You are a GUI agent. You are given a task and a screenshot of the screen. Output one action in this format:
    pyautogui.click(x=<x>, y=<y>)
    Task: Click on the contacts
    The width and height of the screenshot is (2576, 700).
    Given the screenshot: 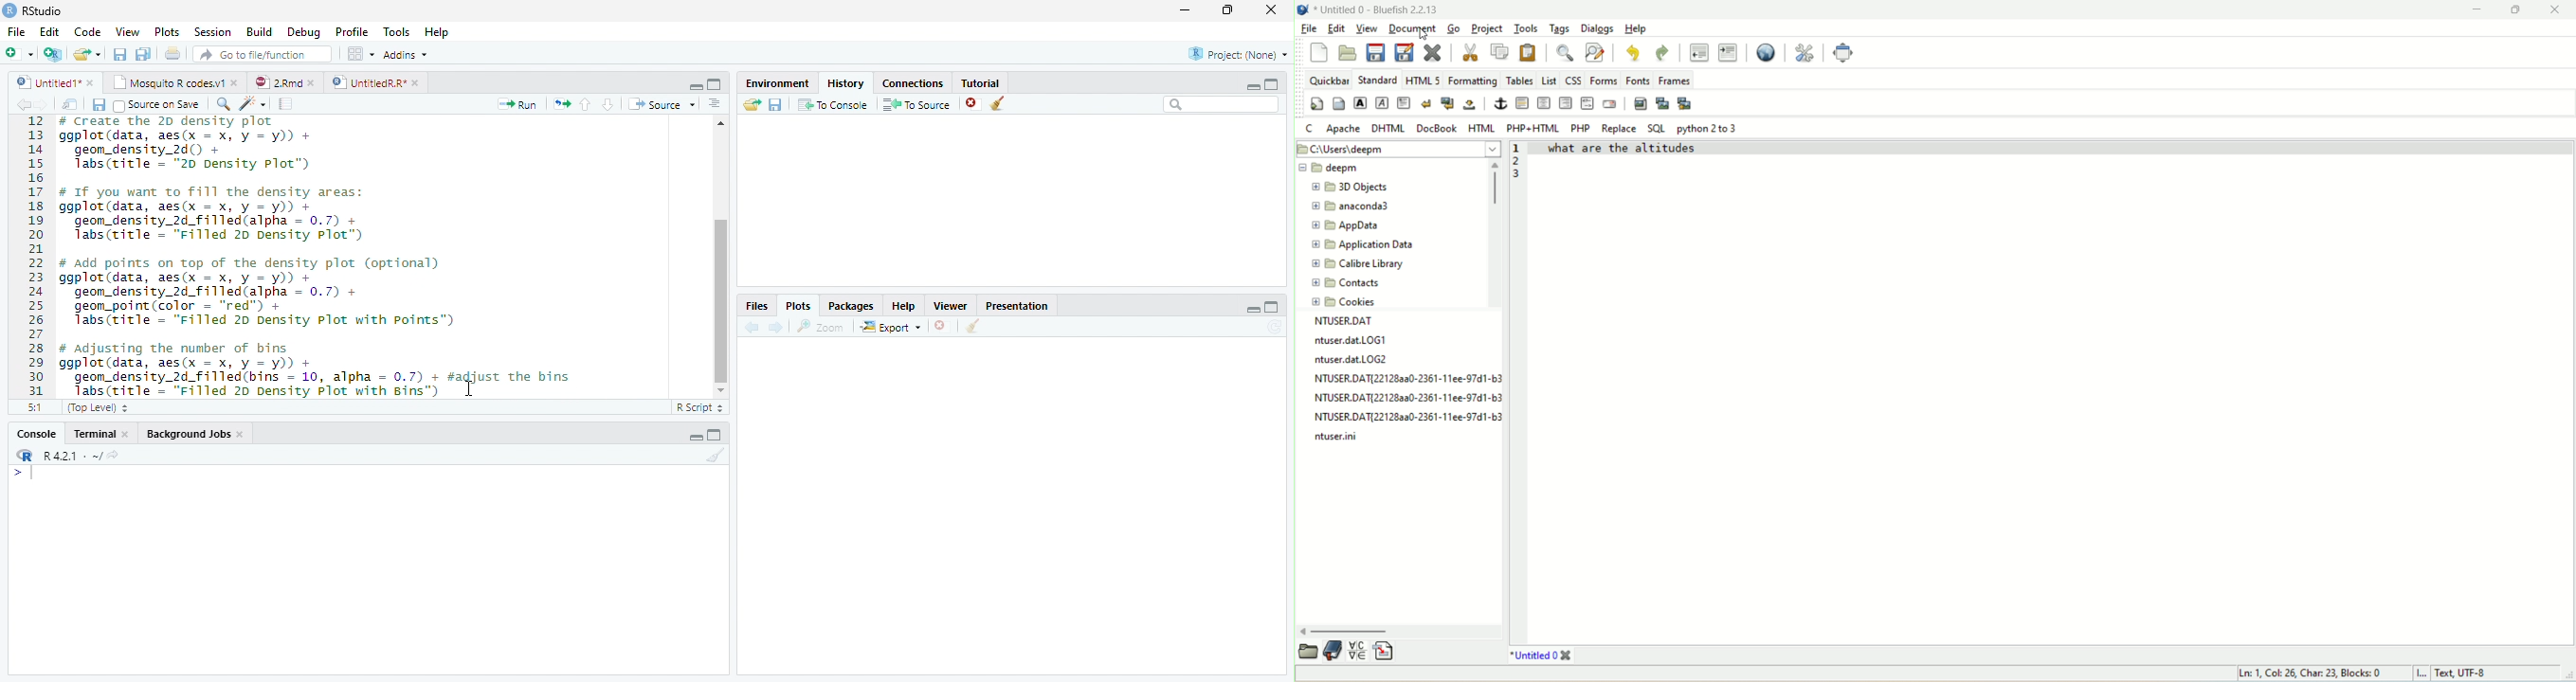 What is the action you would take?
    pyautogui.click(x=1350, y=282)
    